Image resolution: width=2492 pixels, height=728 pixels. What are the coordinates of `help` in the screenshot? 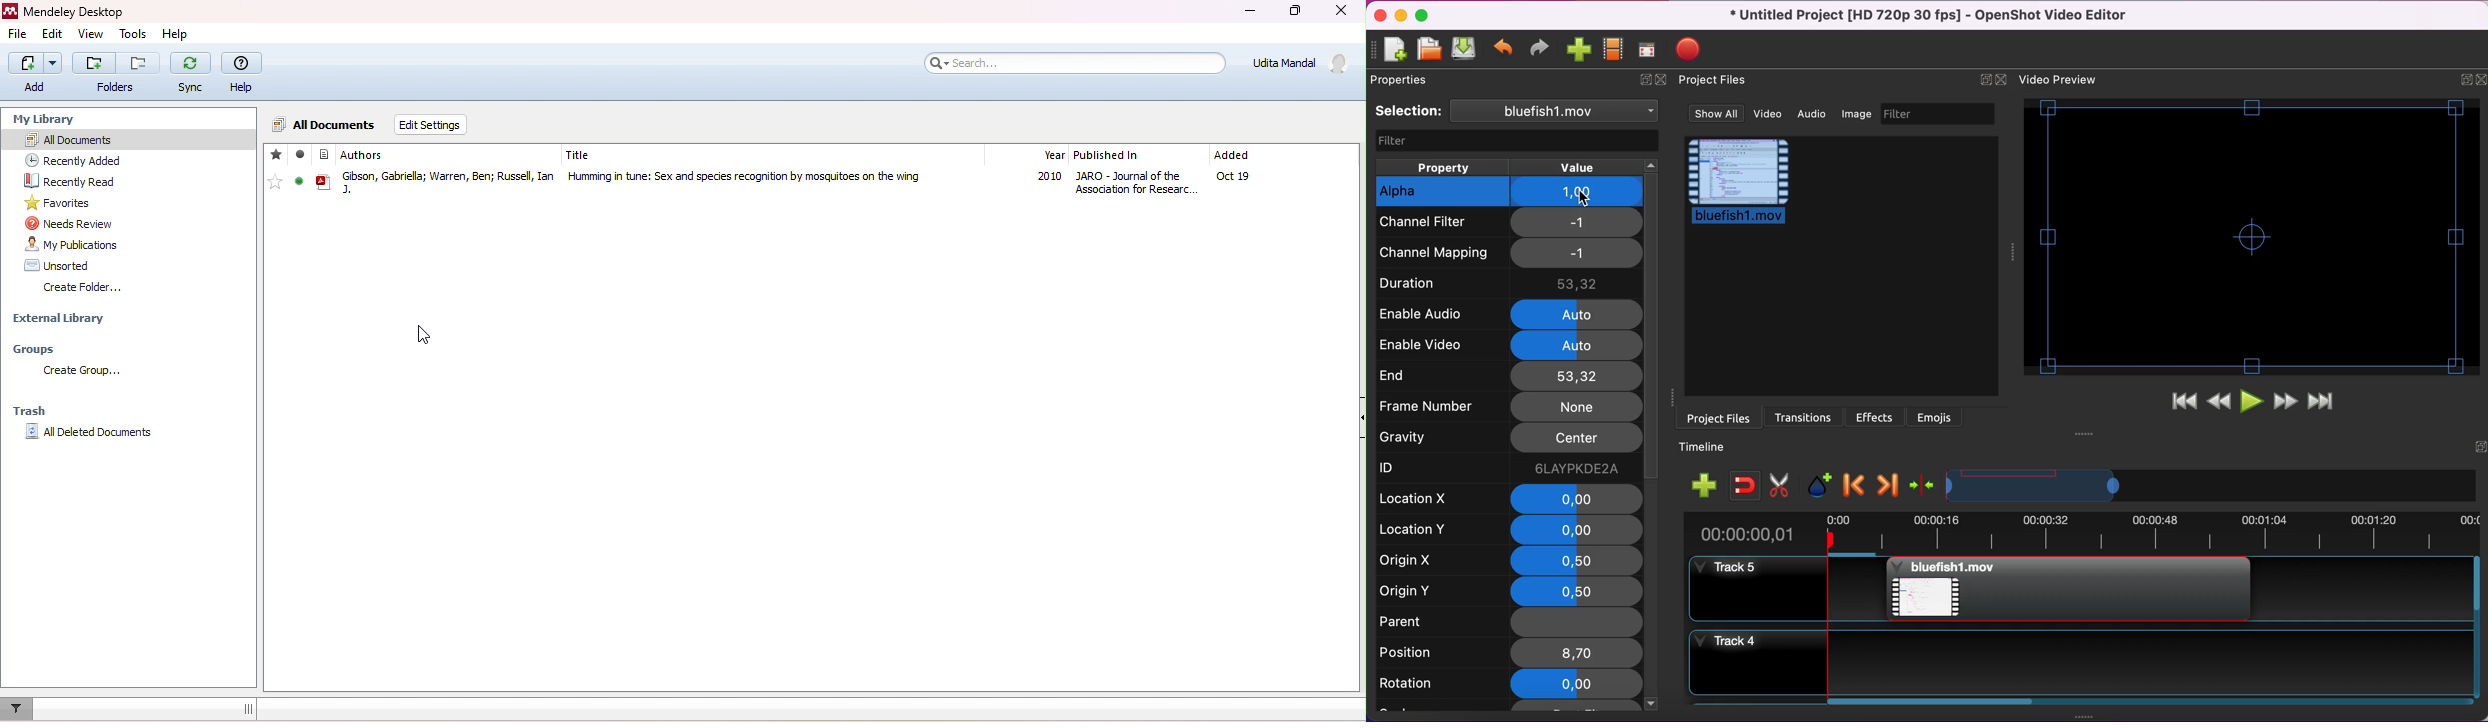 It's located at (176, 35).